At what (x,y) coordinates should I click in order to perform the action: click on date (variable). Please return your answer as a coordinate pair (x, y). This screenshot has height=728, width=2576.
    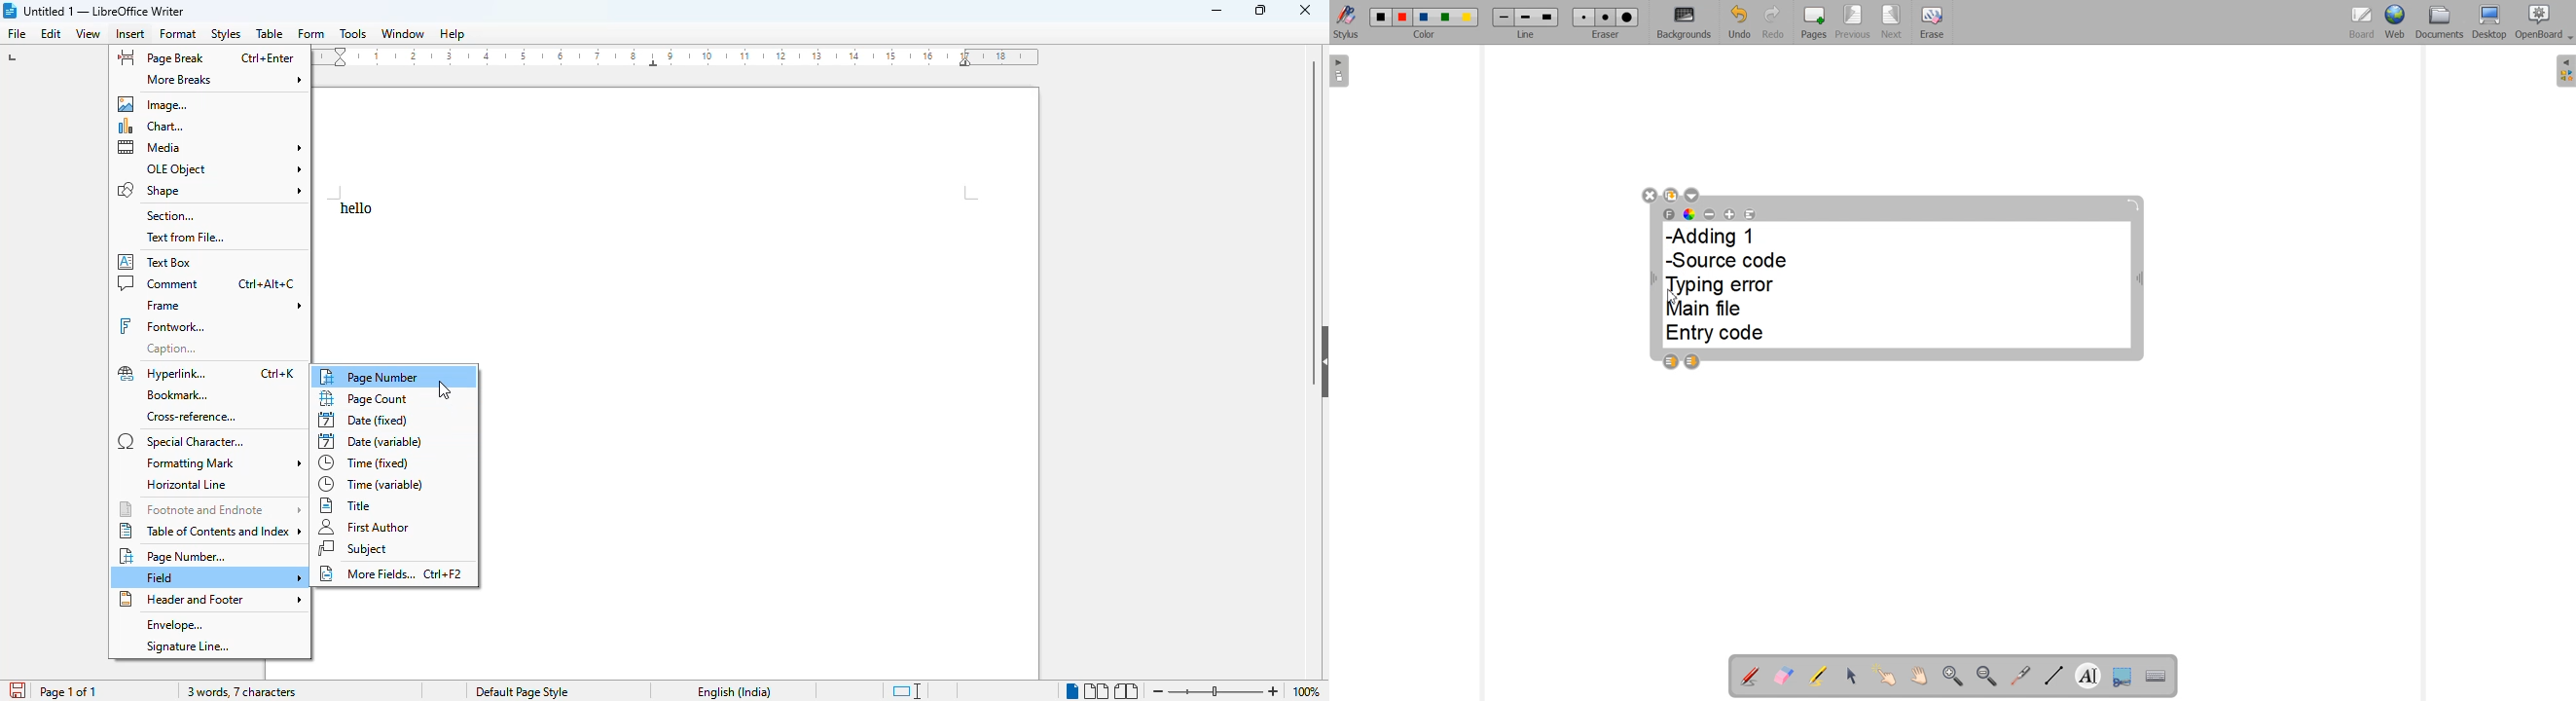
    Looking at the image, I should click on (372, 442).